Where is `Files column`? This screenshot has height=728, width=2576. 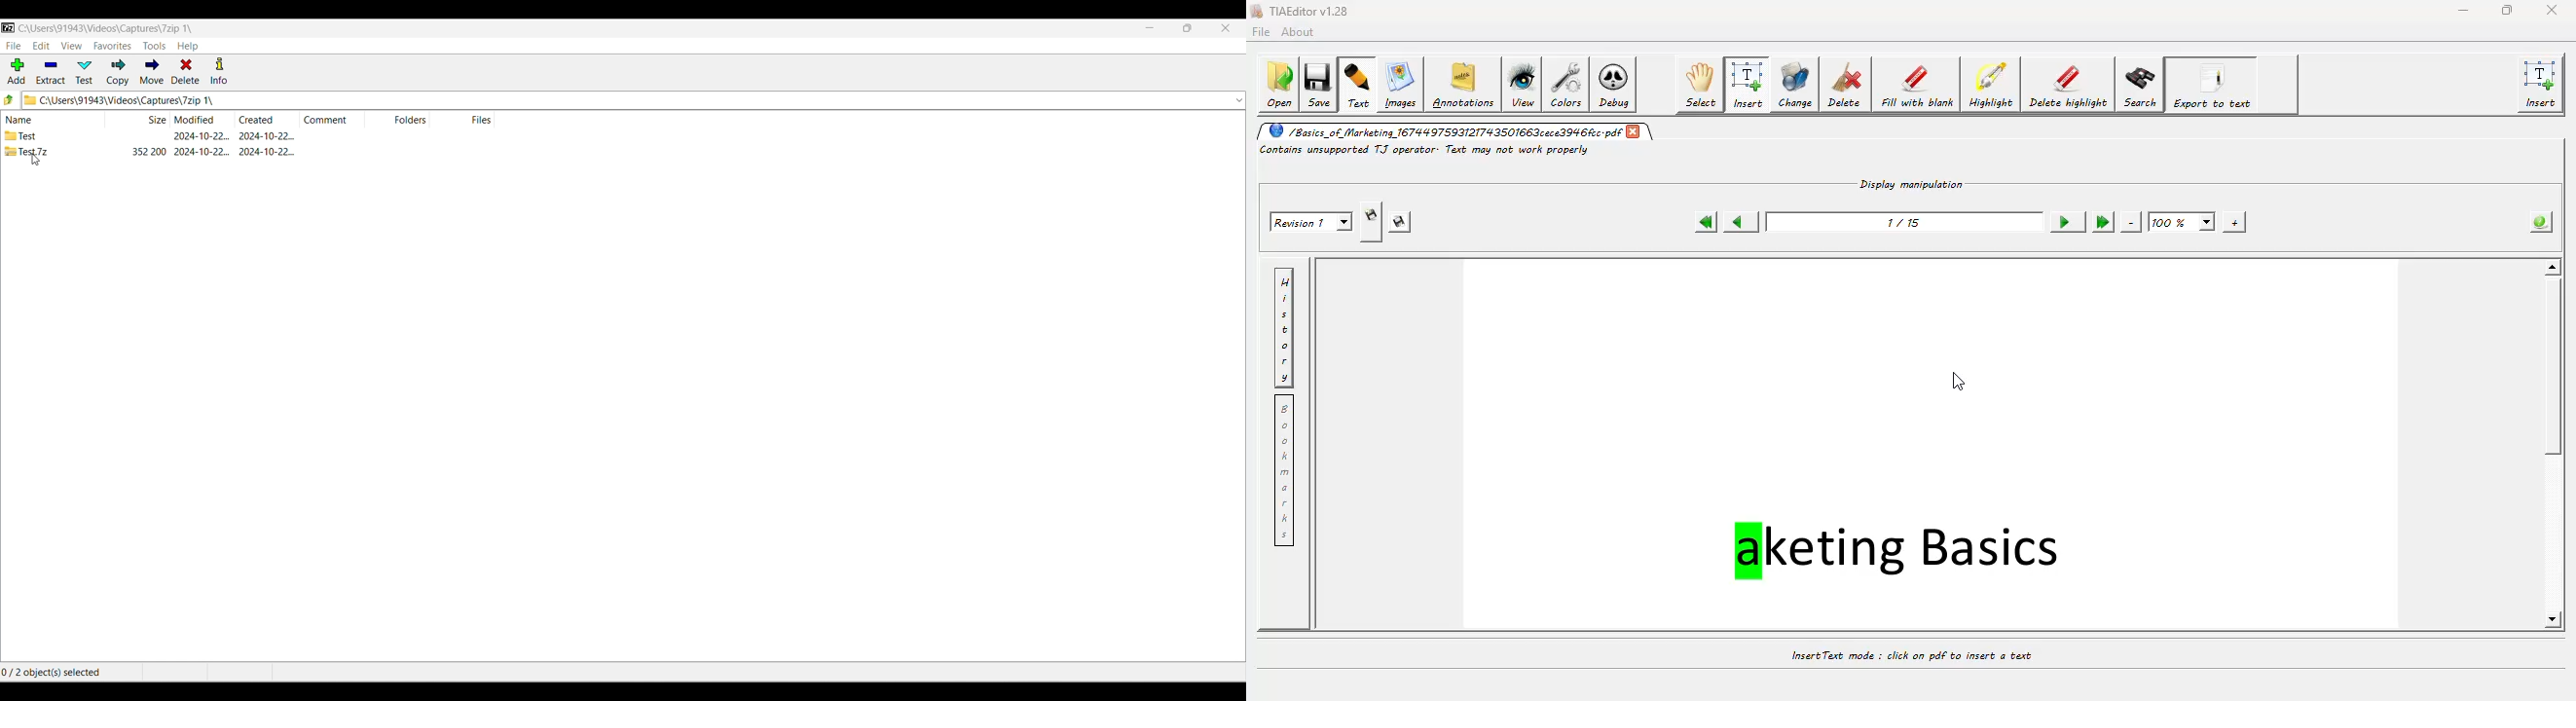 Files column is located at coordinates (480, 119).